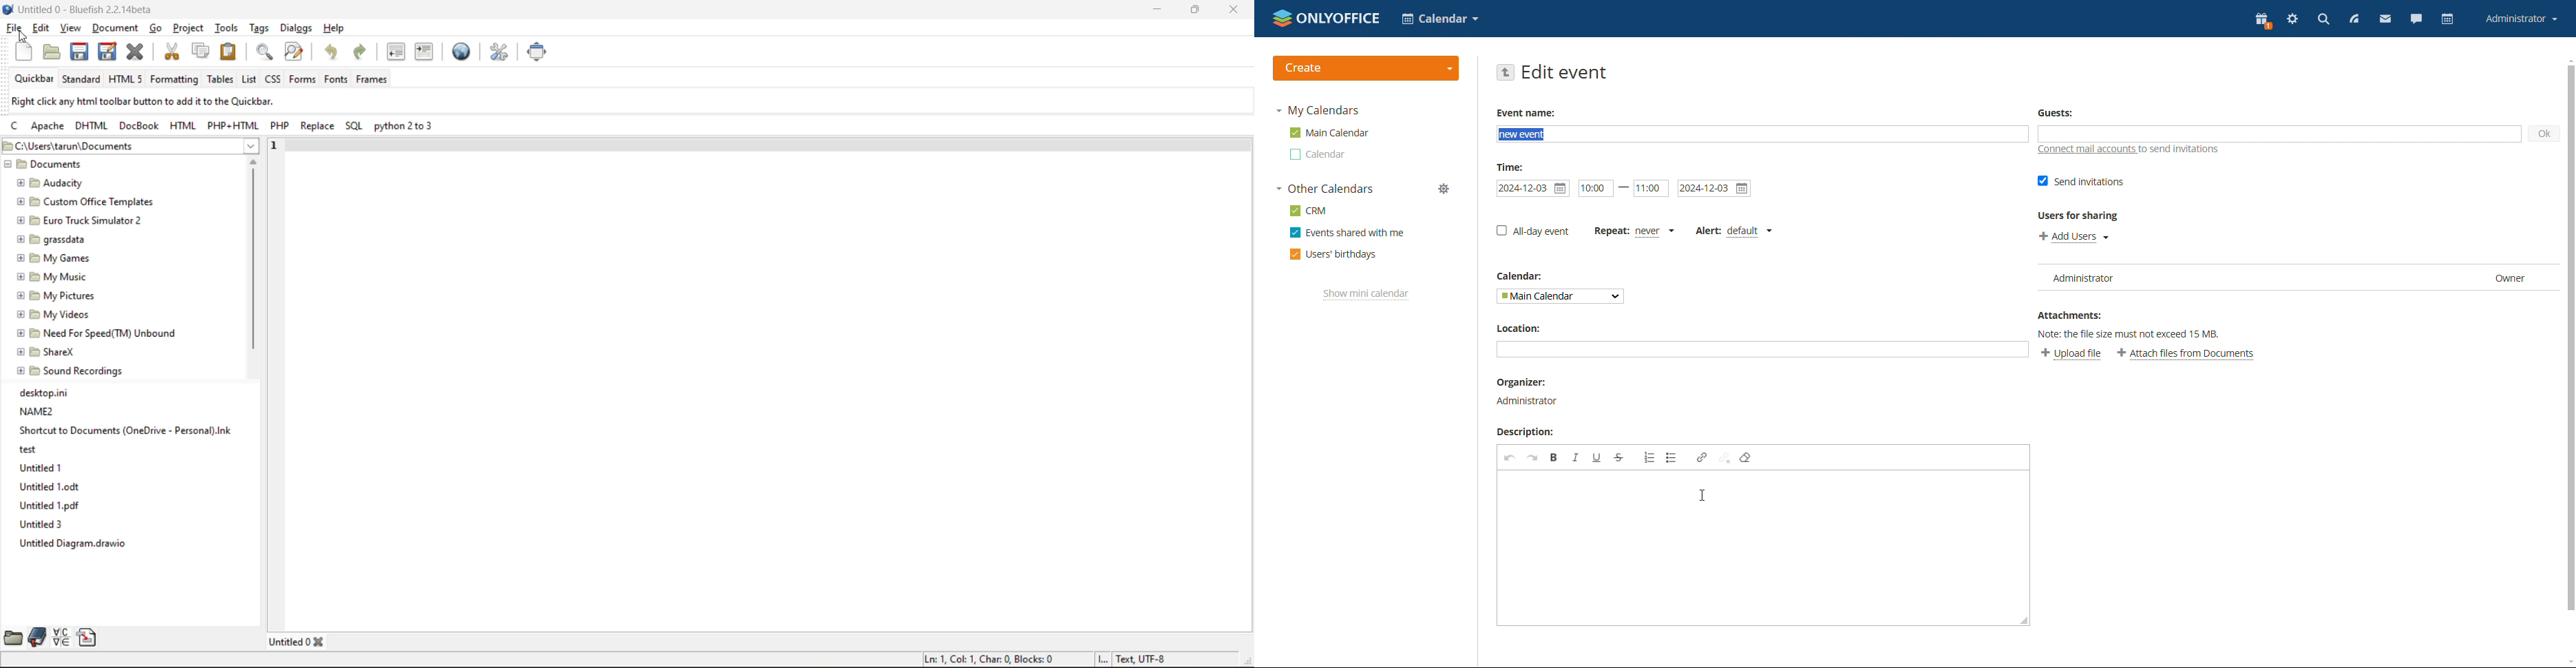  What do you see at coordinates (2279, 134) in the screenshot?
I see `add guests` at bounding box center [2279, 134].